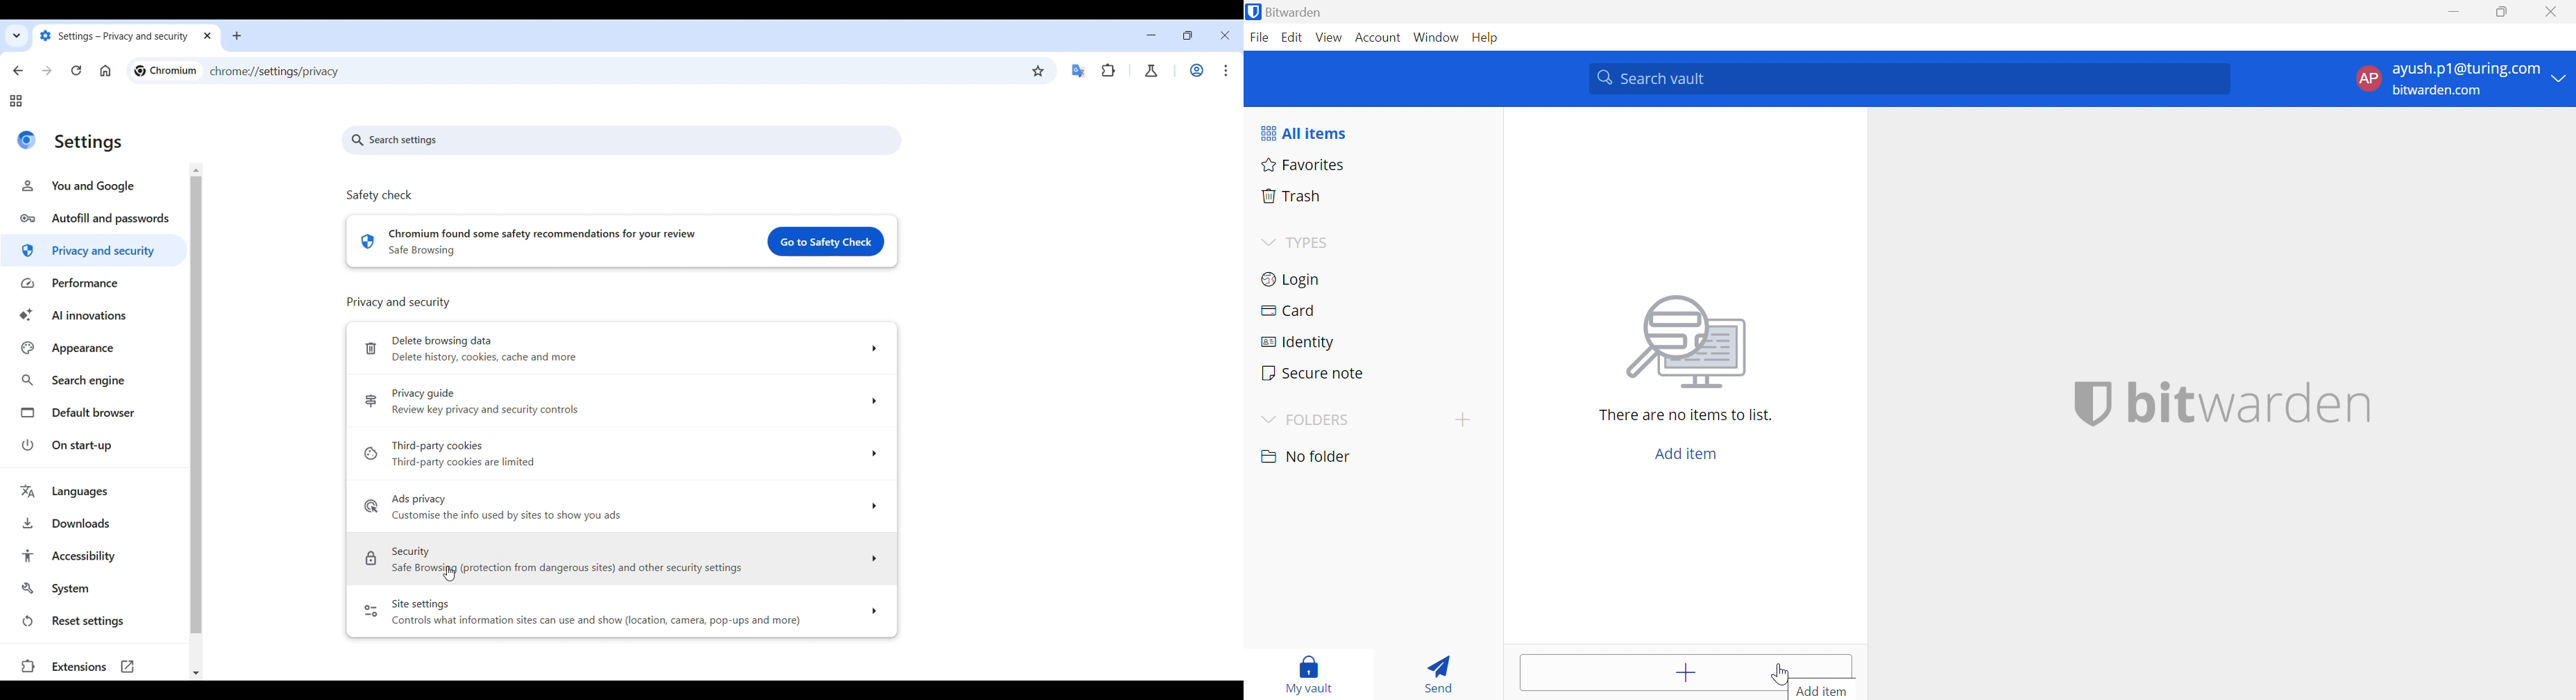 This screenshot has width=2576, height=700. Describe the element at coordinates (1786, 674) in the screenshot. I see `cursor` at that location.